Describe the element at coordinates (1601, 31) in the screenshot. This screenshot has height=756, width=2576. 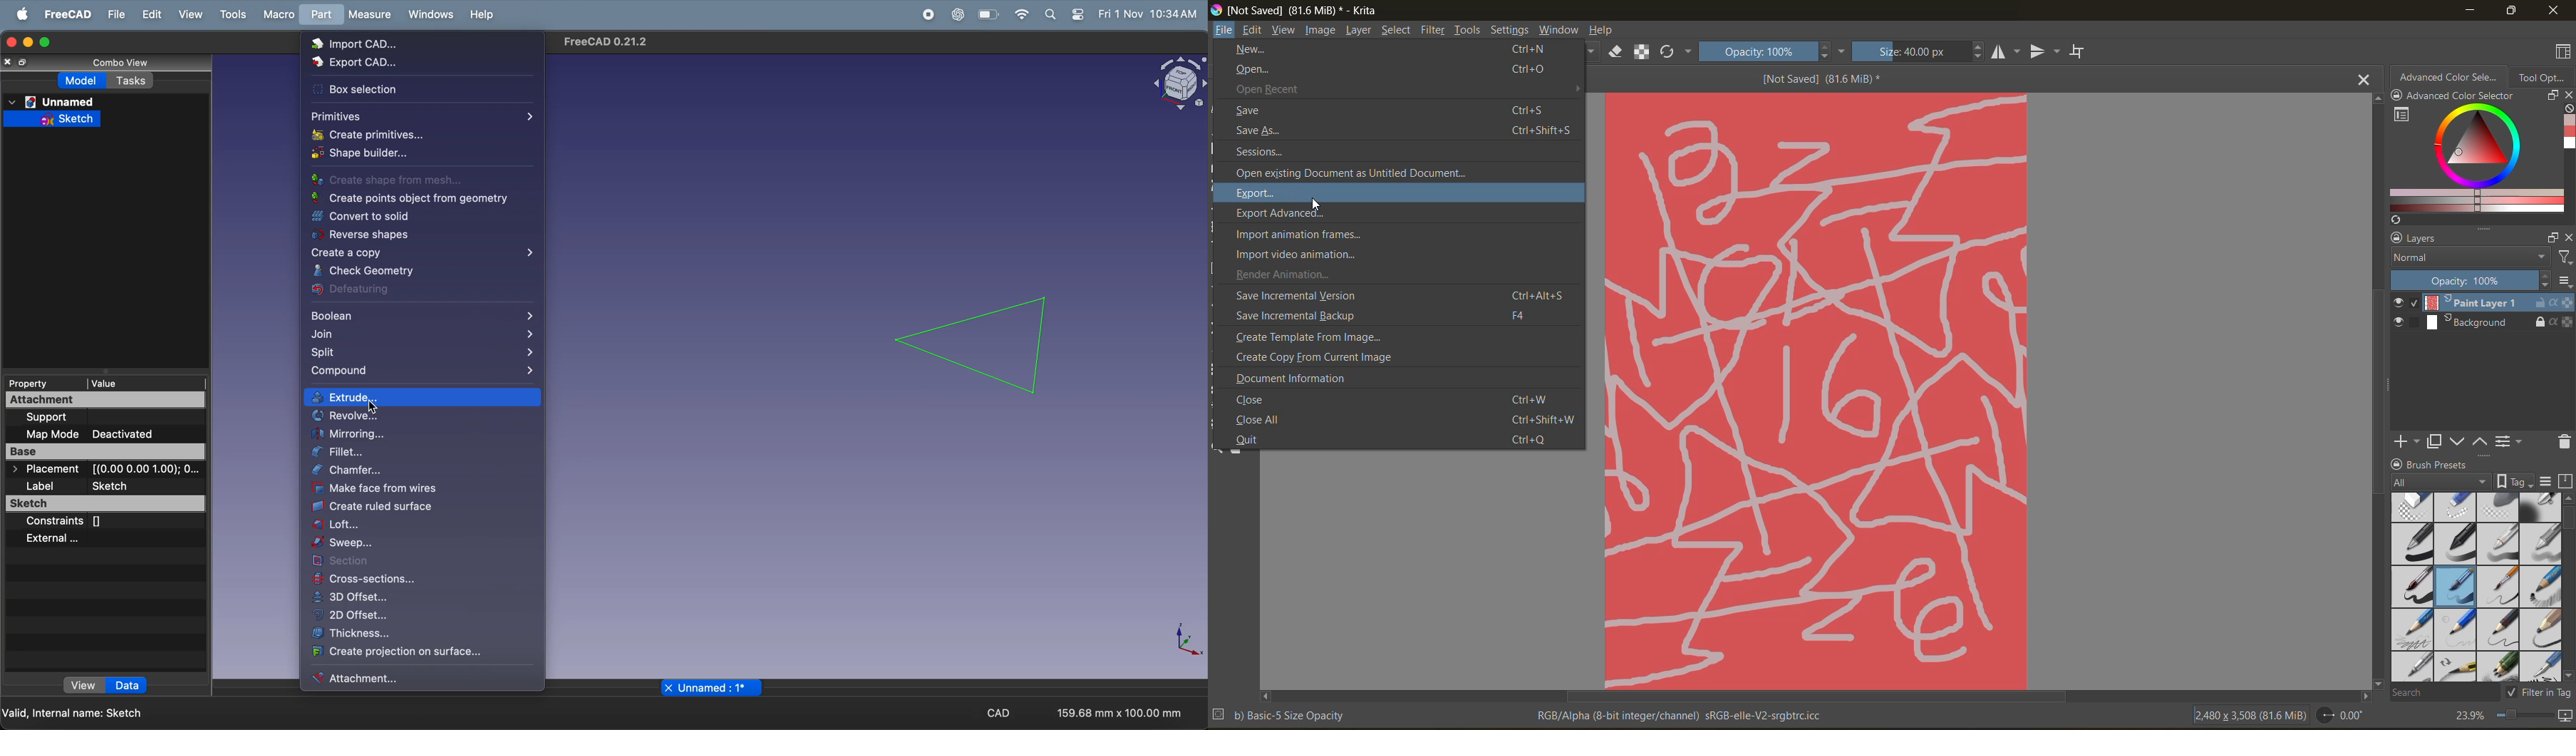
I see `help` at that location.